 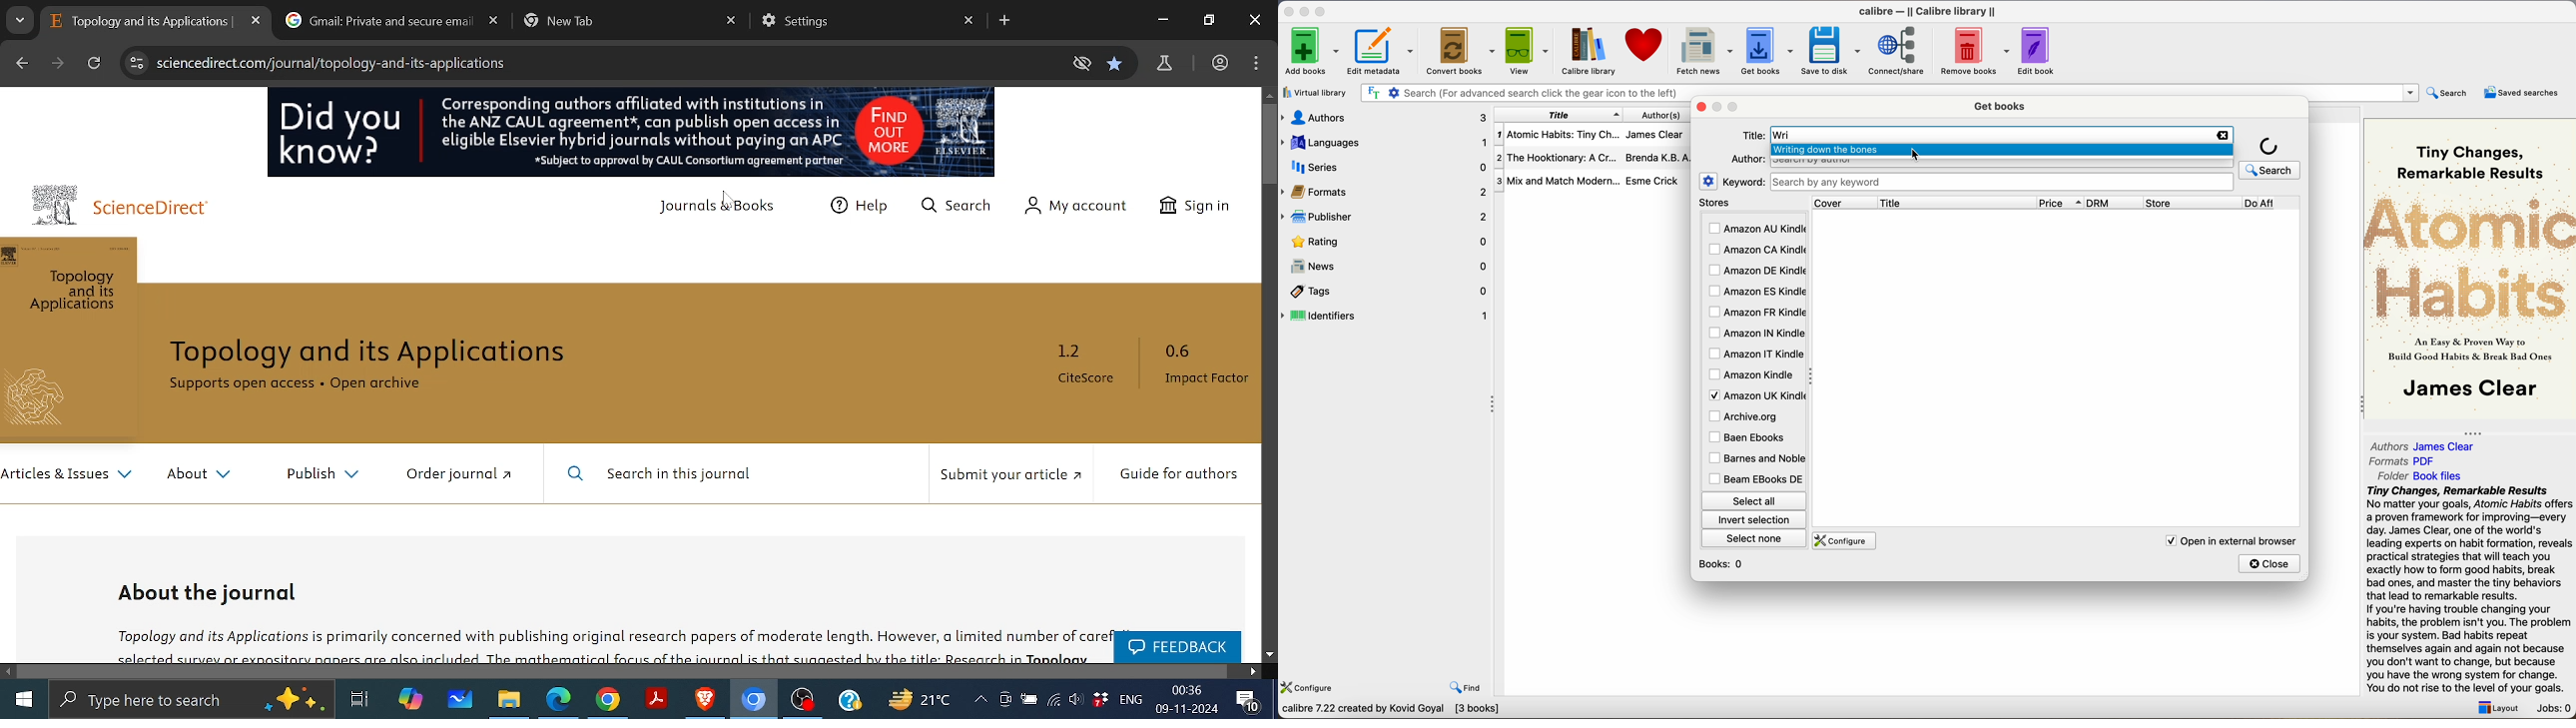 What do you see at coordinates (1755, 332) in the screenshot?
I see `Amazon IN Kindle` at bounding box center [1755, 332].